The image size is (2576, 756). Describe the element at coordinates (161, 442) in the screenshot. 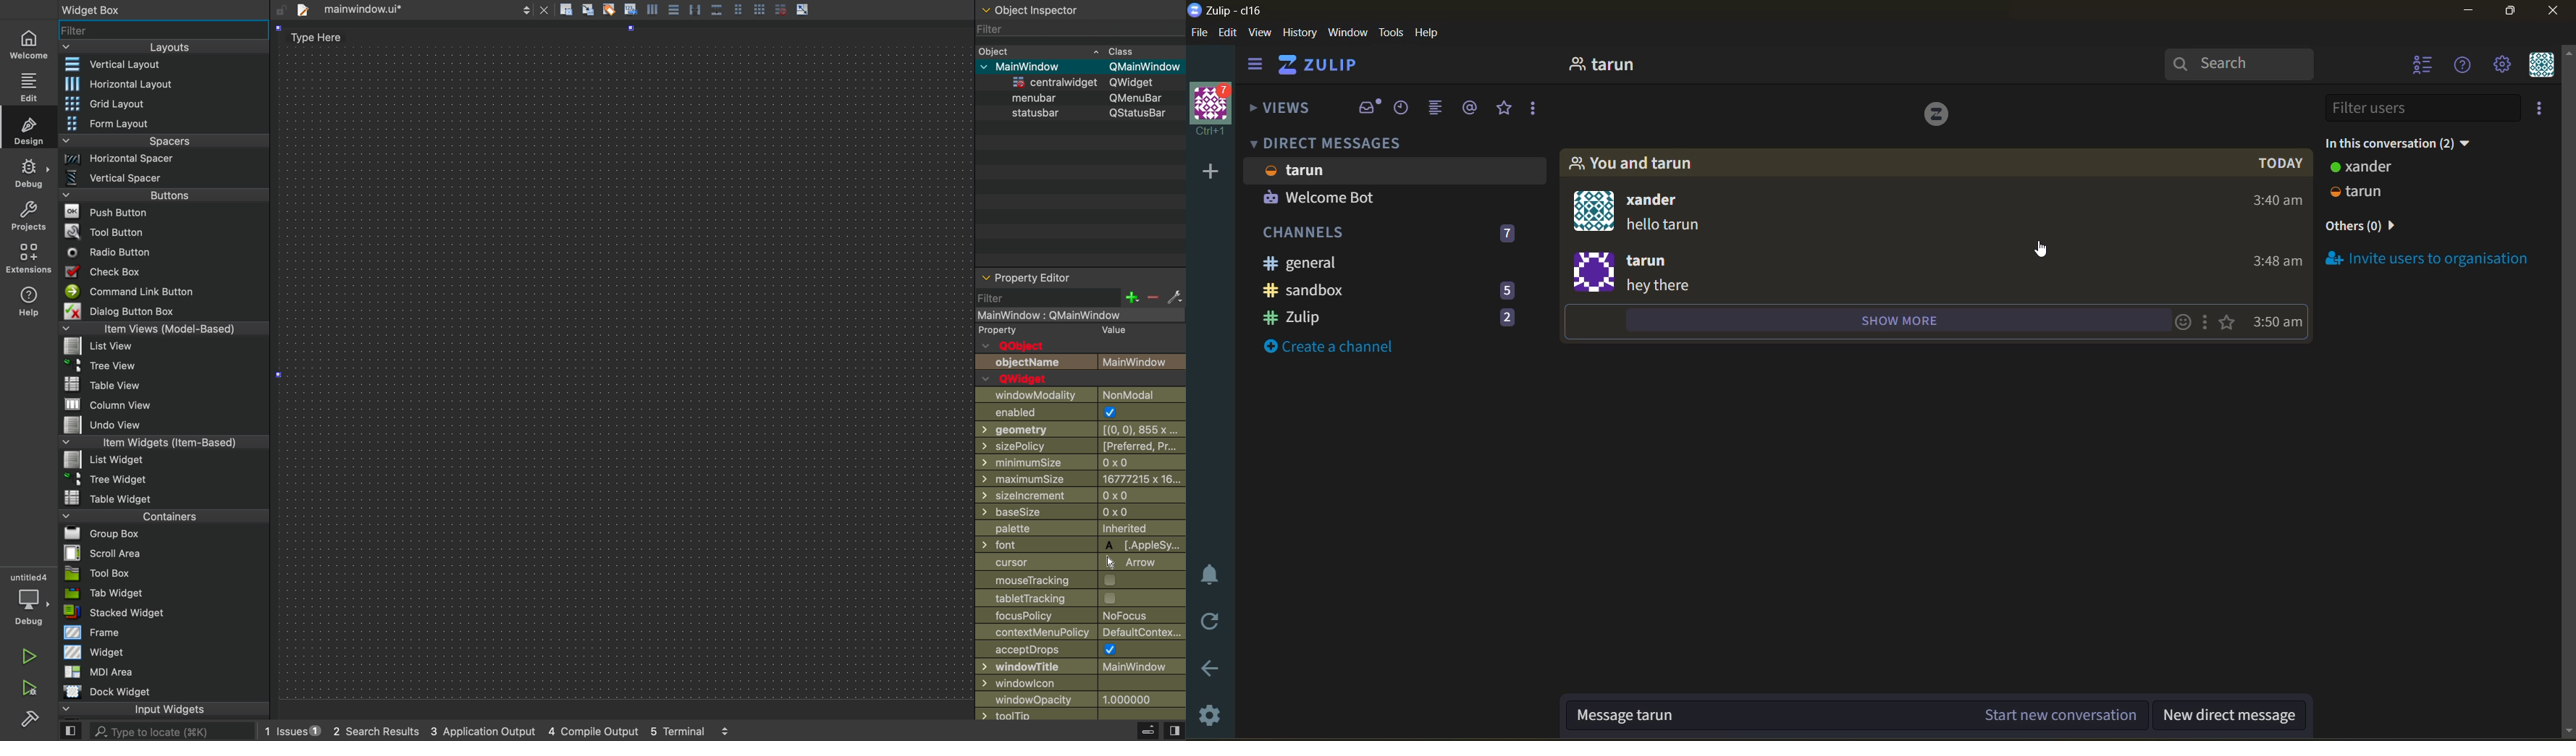

I see `item widgets` at that location.